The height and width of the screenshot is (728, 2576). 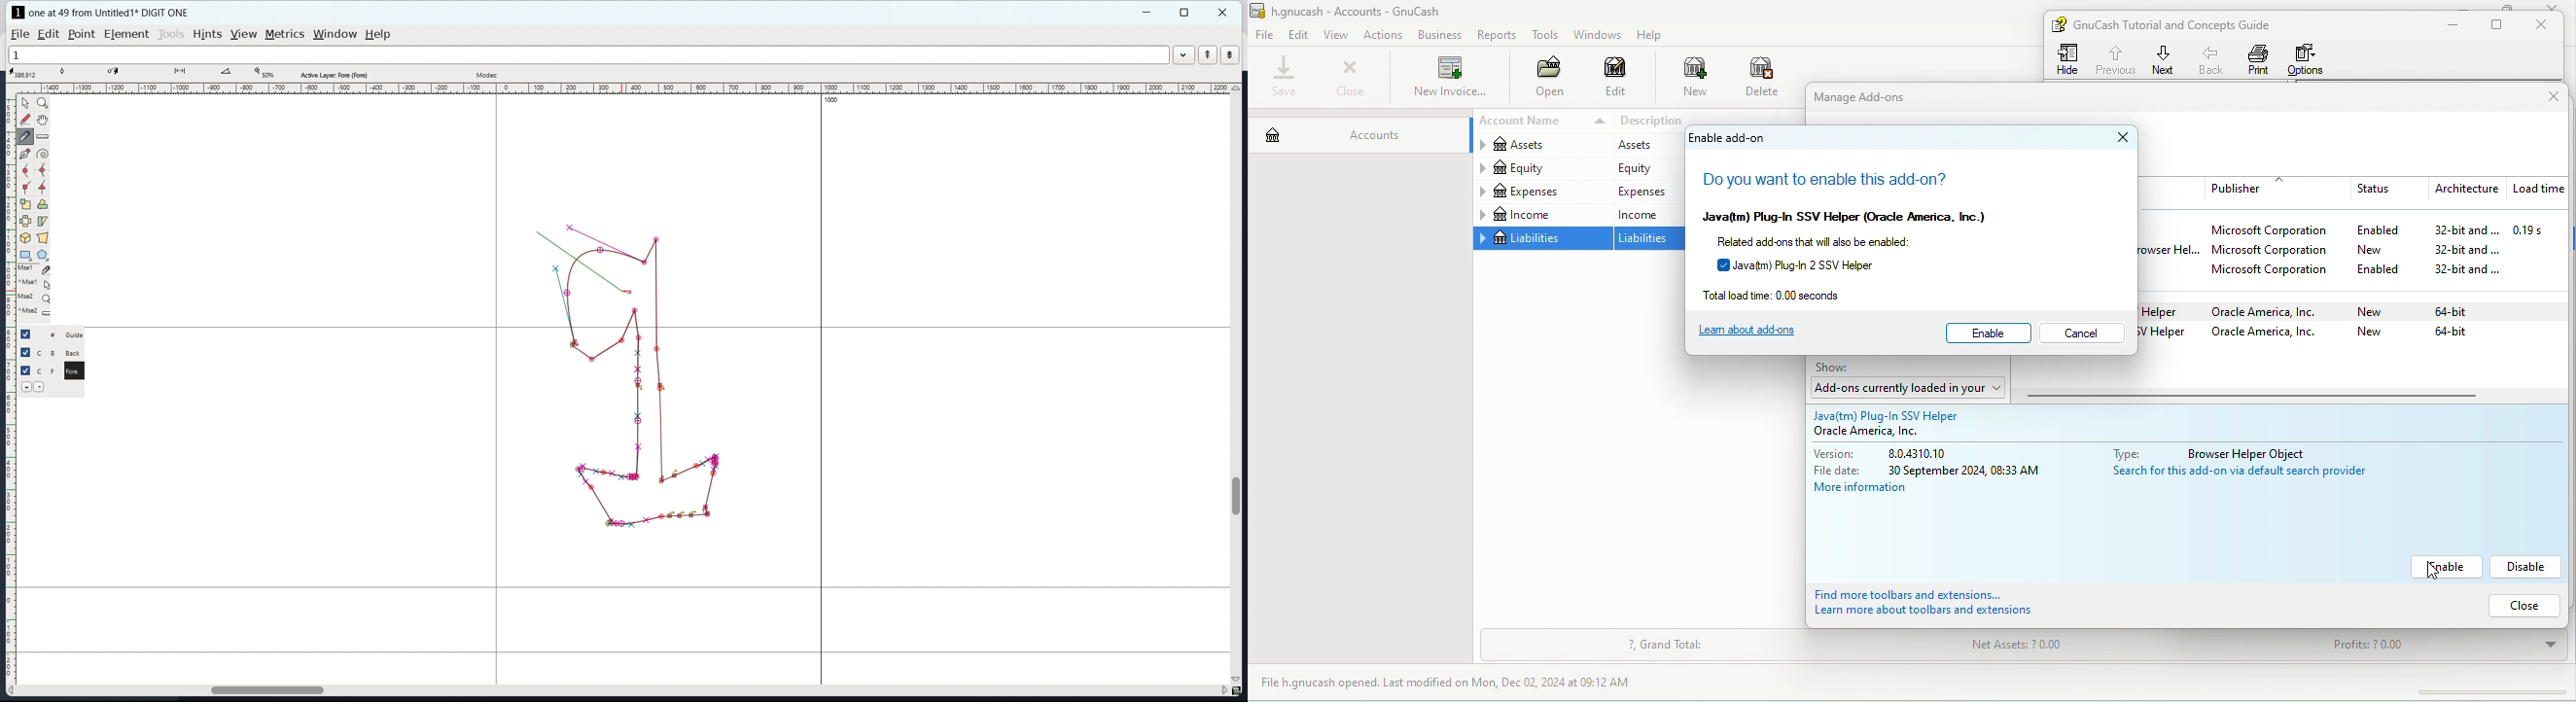 I want to click on oracle america lnc, so click(x=2270, y=333).